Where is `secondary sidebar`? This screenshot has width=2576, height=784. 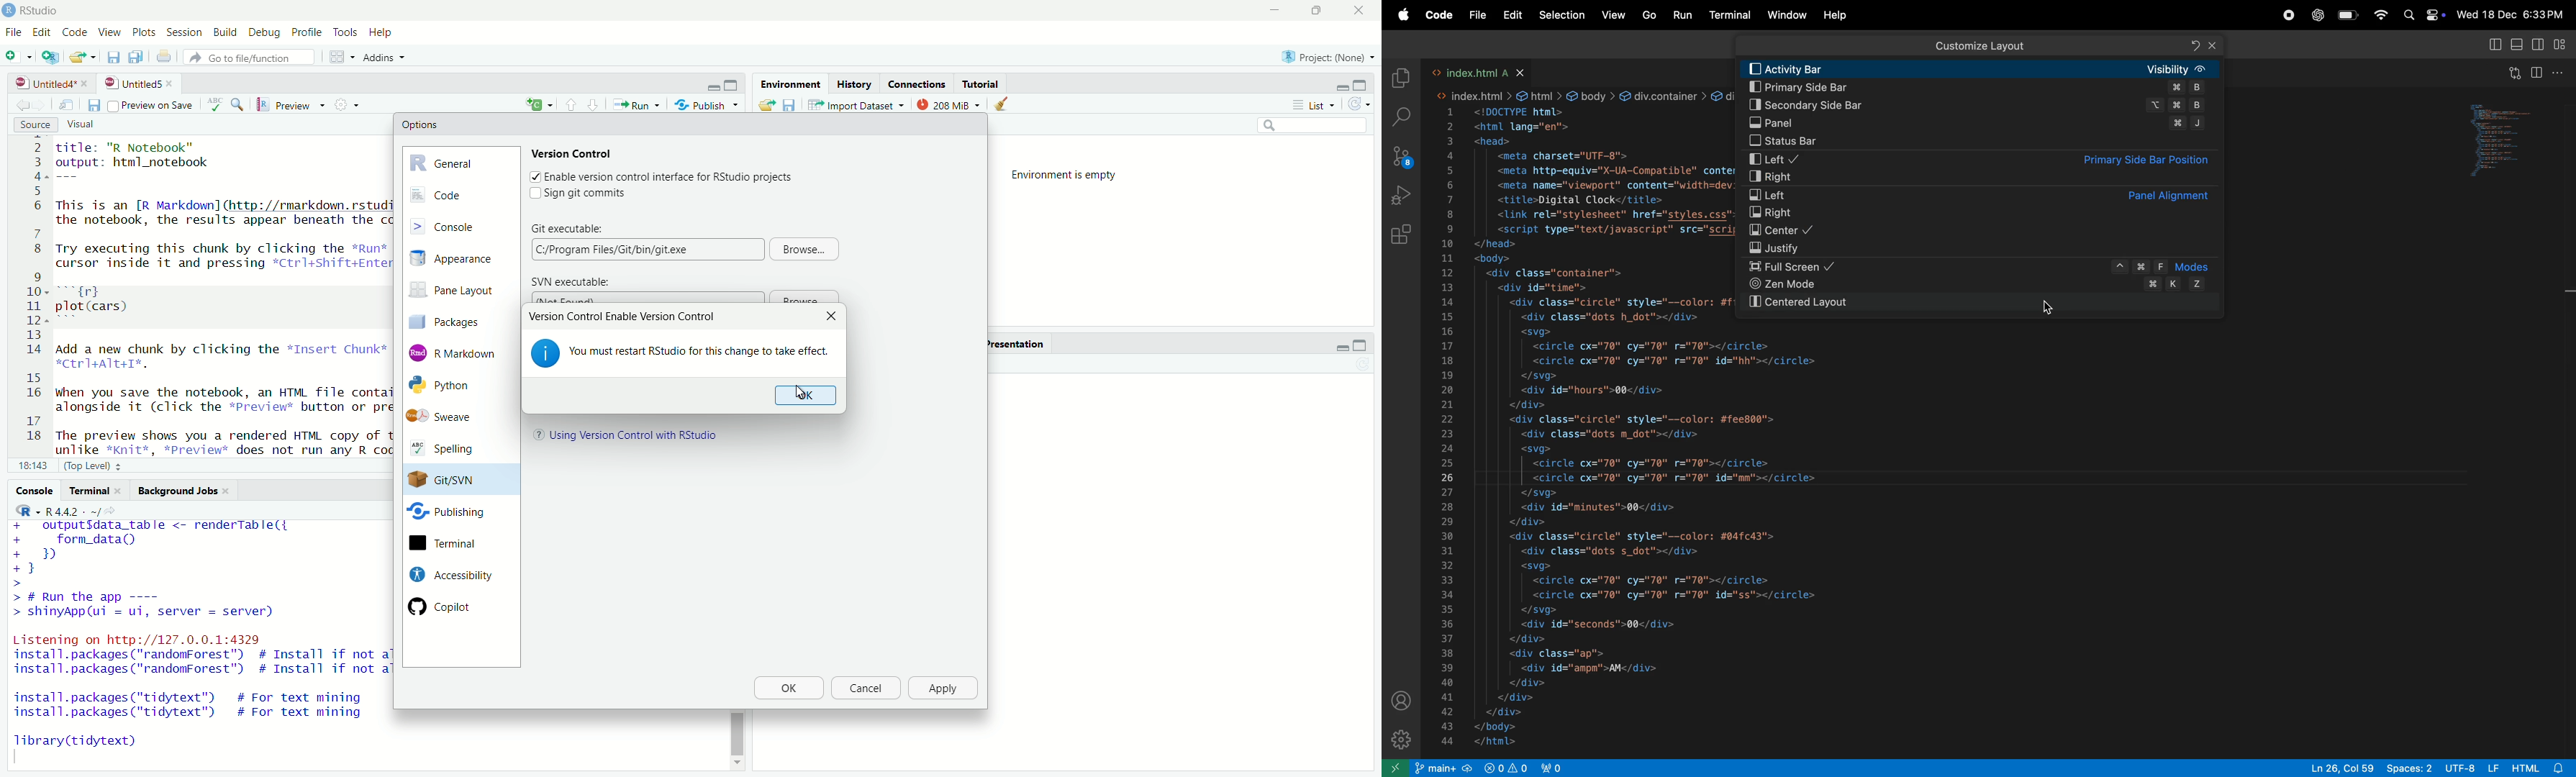 secondary sidebar is located at coordinates (1982, 105).